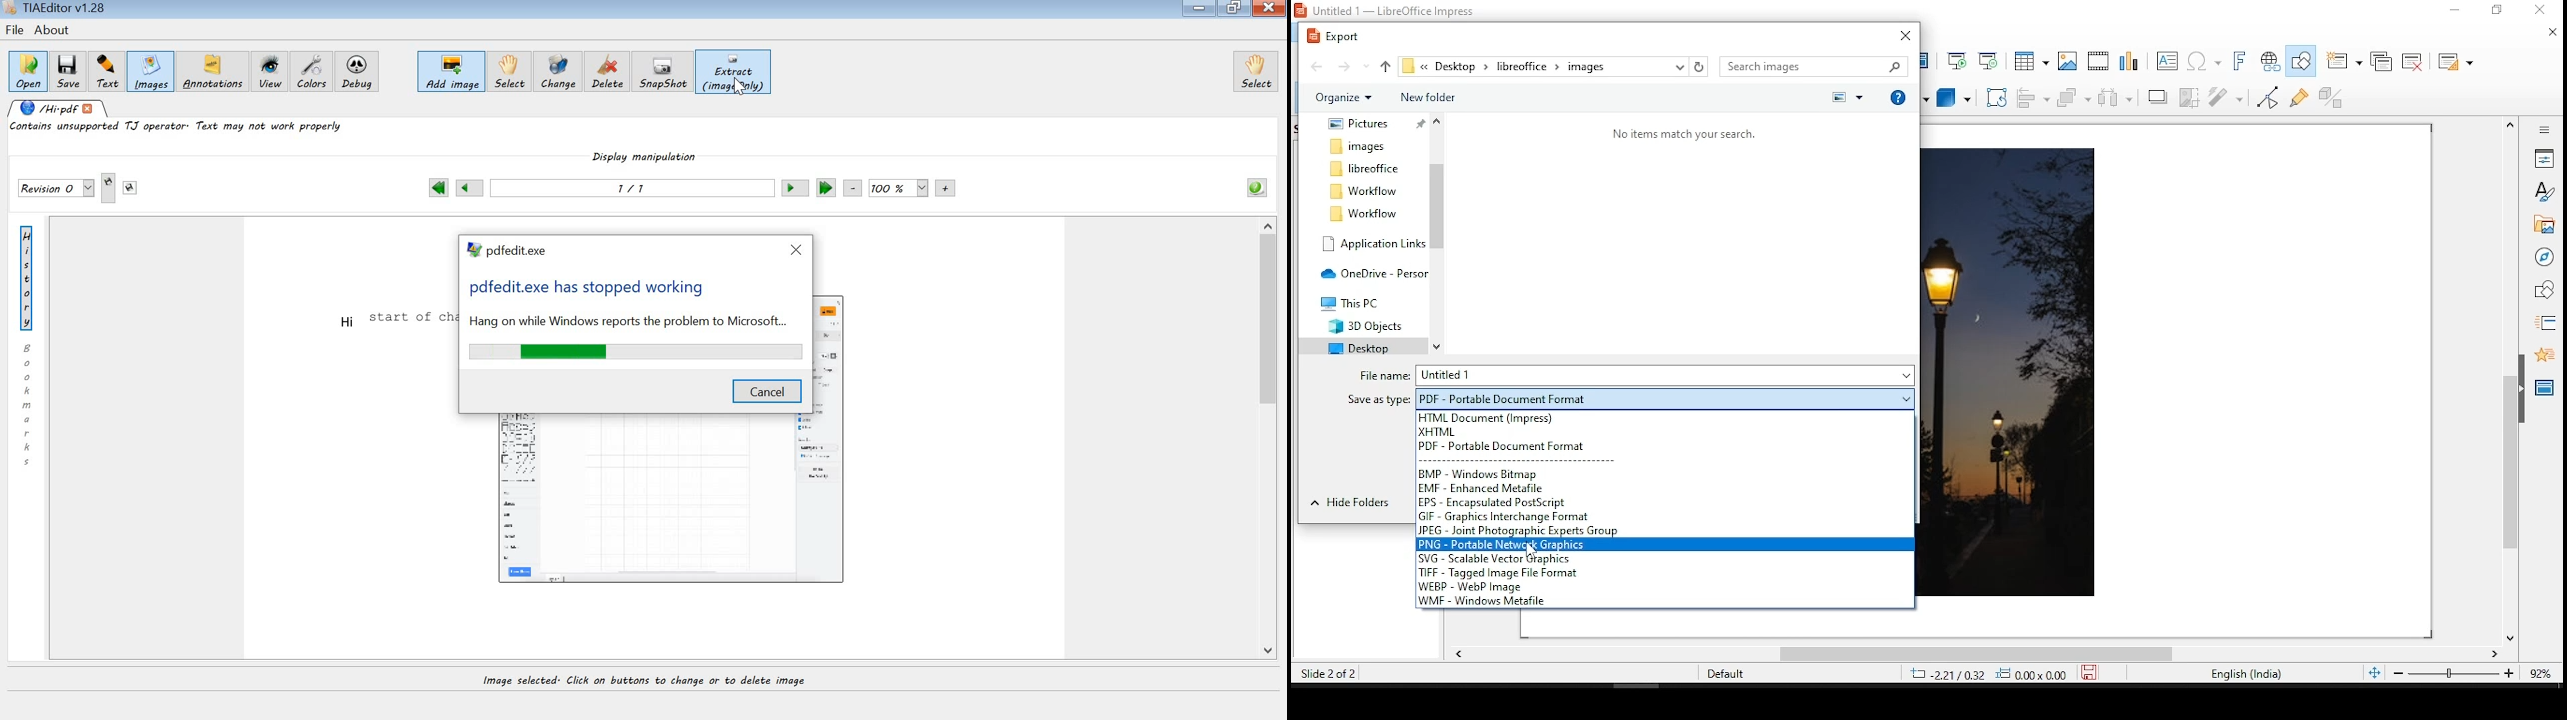 This screenshot has width=2576, height=728. I want to click on show draw functions, so click(2298, 61).